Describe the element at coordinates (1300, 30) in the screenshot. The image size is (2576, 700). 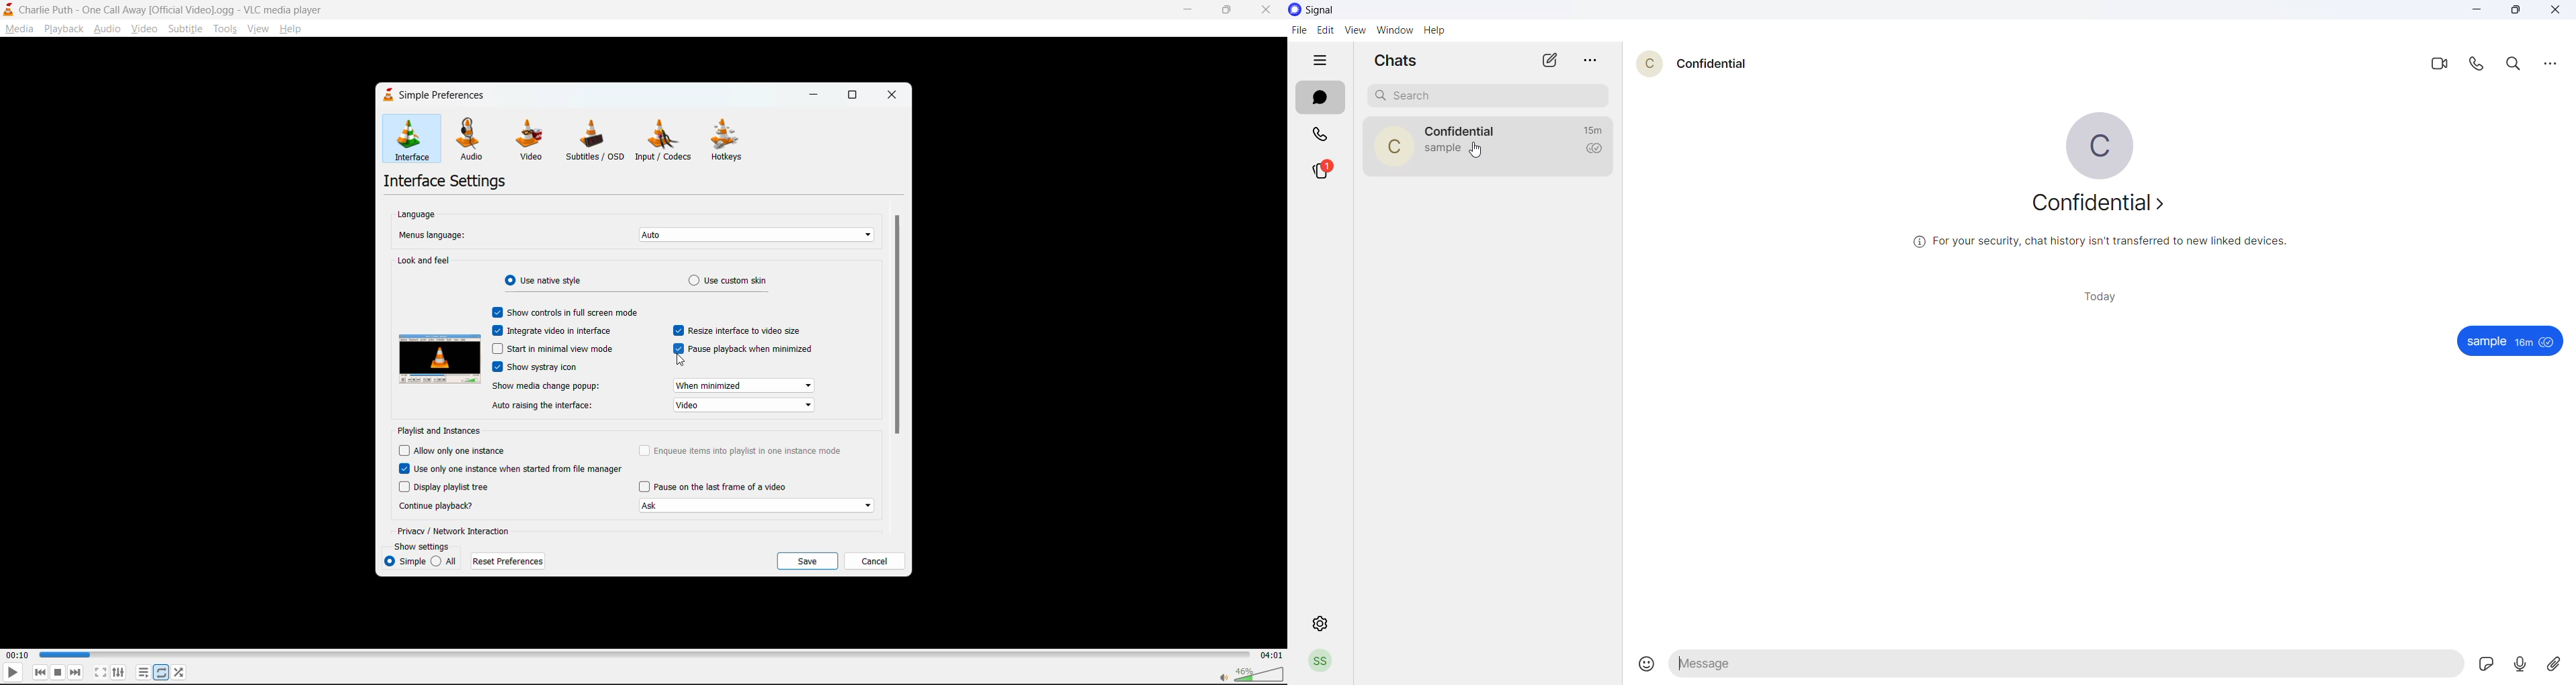
I see `file` at that location.